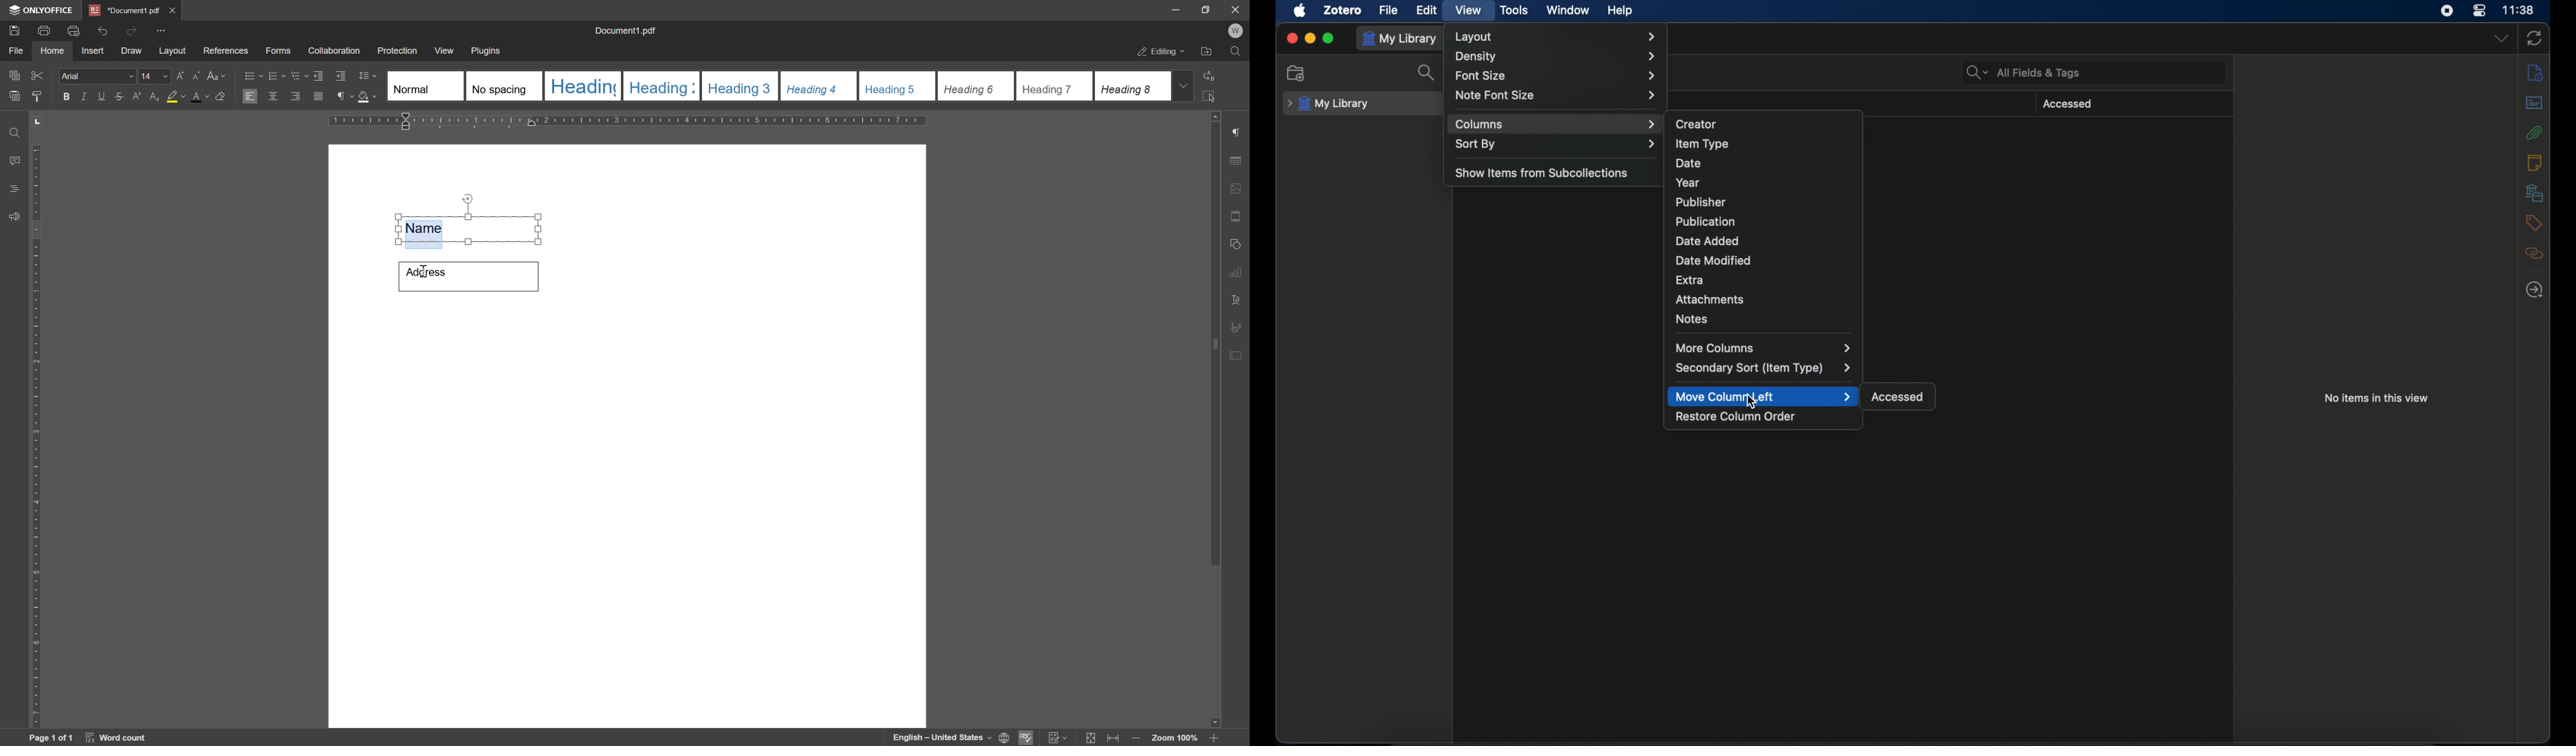 This screenshot has height=756, width=2576. I want to click on font size, so click(1556, 77).